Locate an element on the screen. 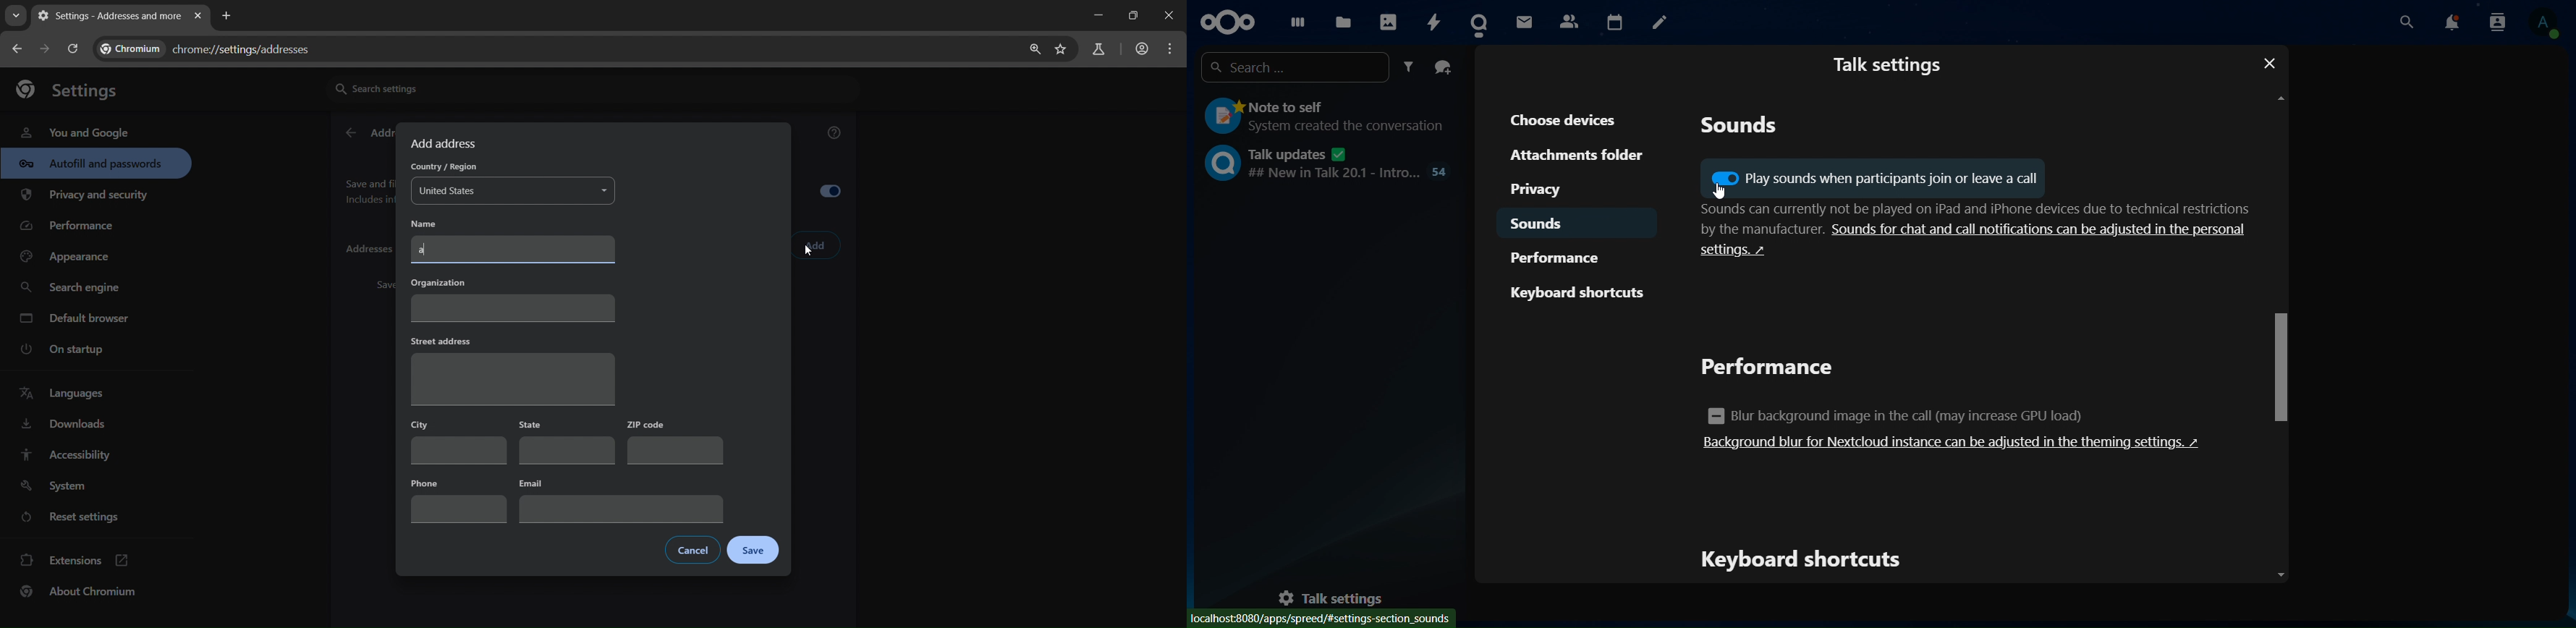 This screenshot has width=2576, height=644. get help is located at coordinates (835, 135).